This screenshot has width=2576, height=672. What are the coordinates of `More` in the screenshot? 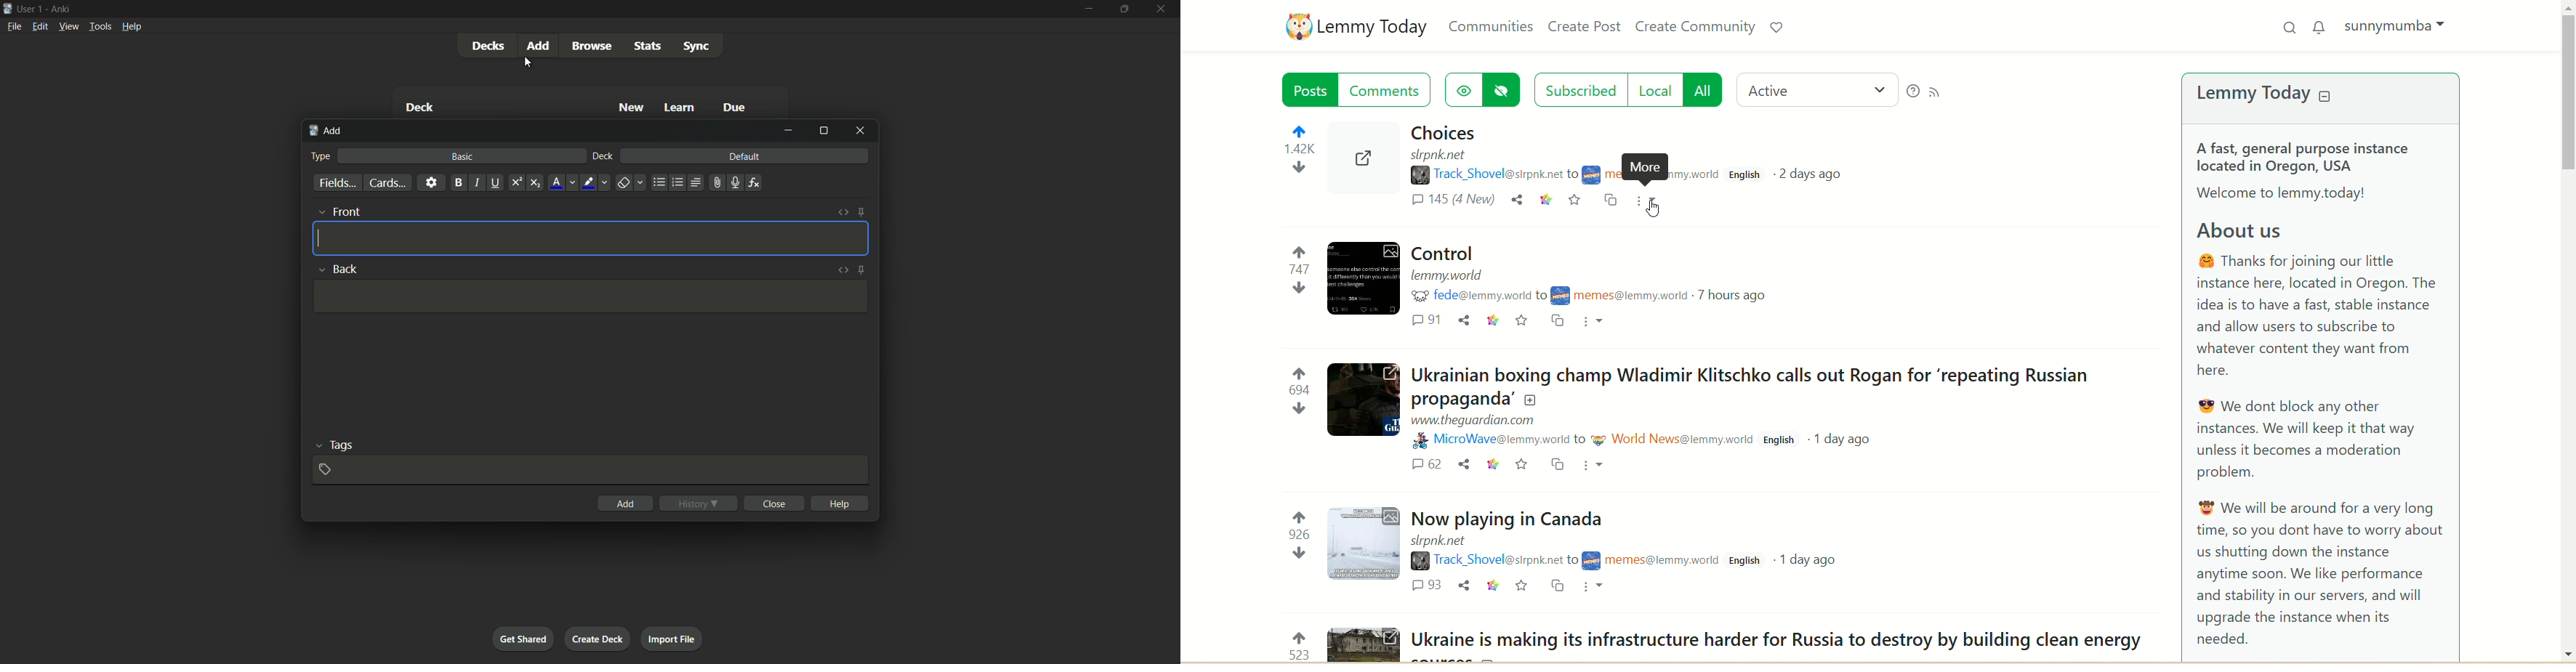 It's located at (1598, 320).